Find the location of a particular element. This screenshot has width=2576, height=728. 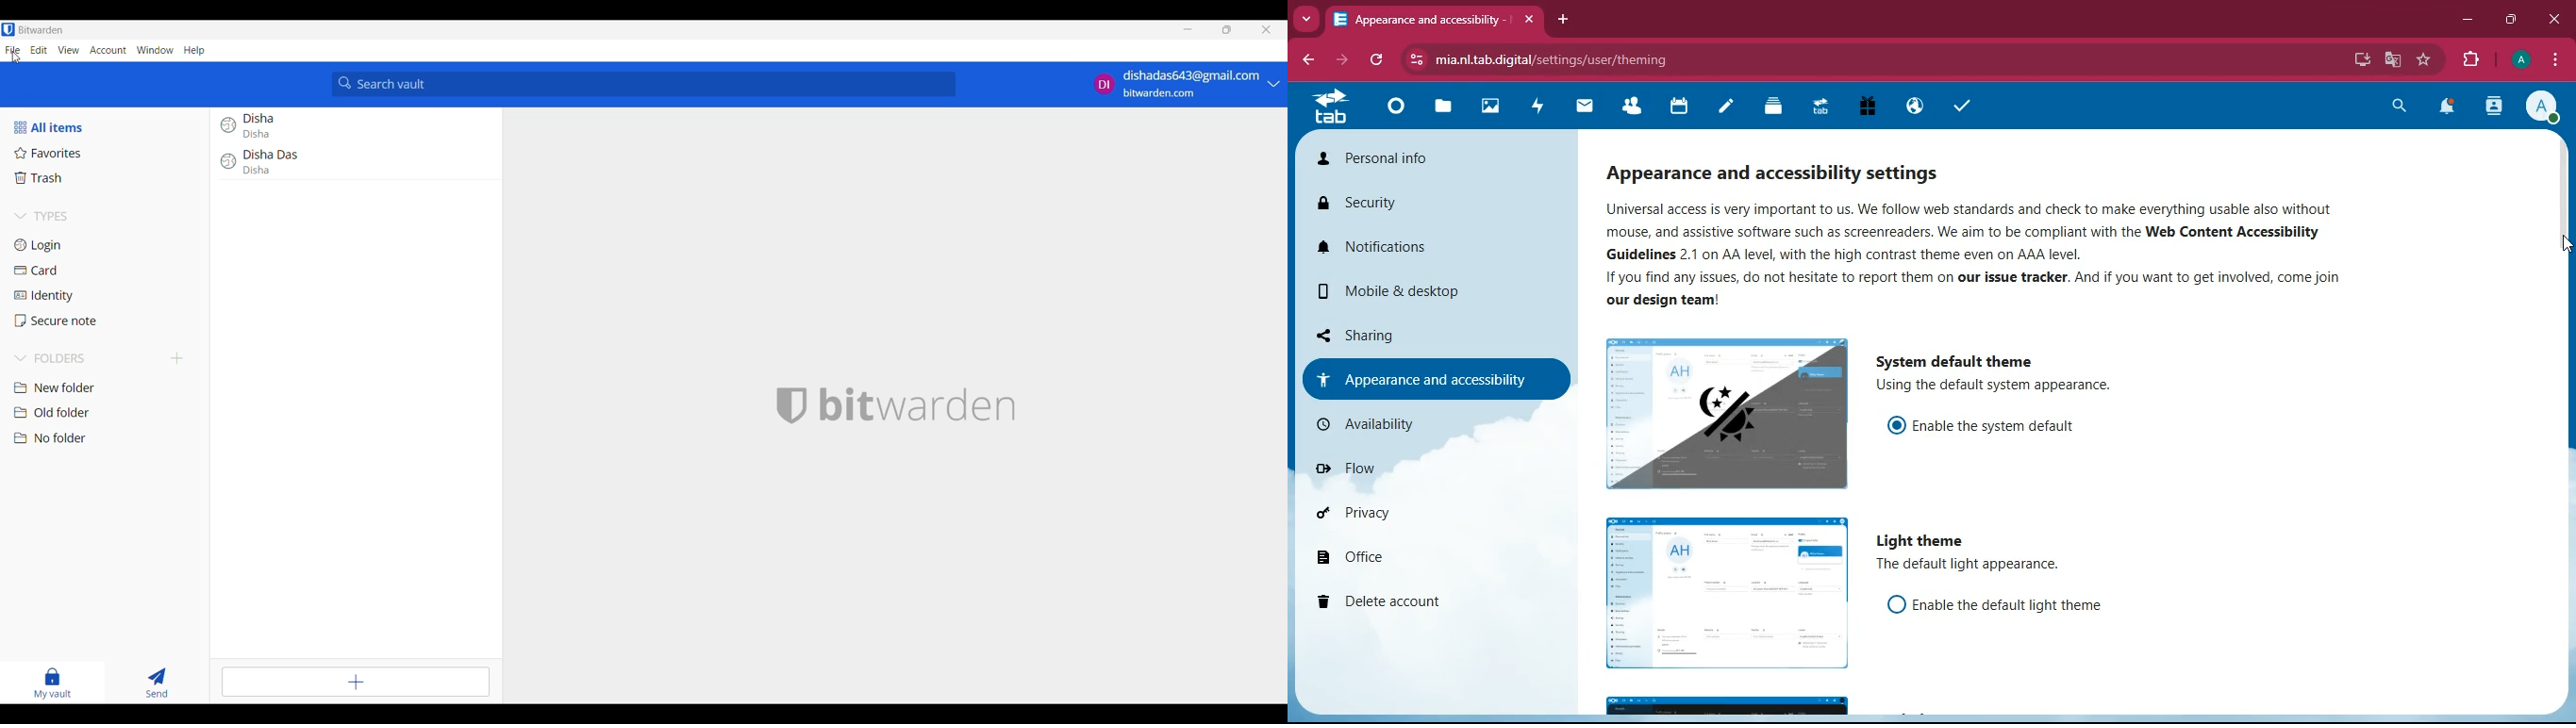

calendar is located at coordinates (1676, 108).